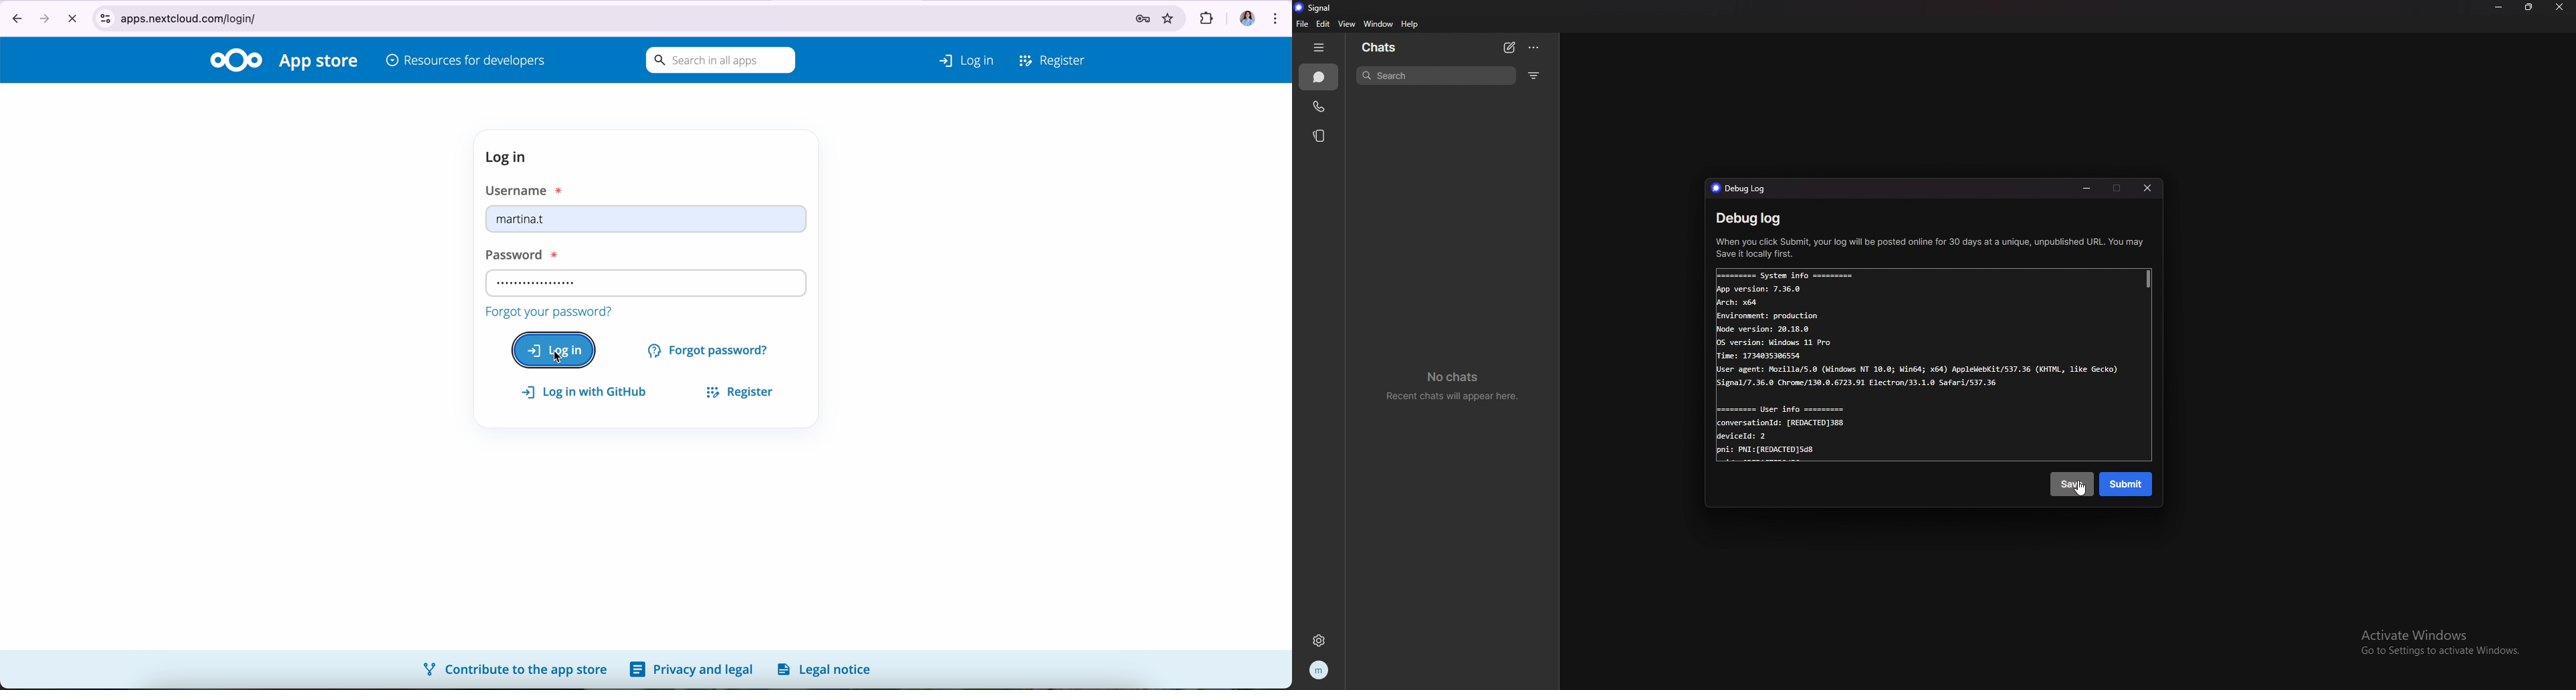  What do you see at coordinates (1346, 25) in the screenshot?
I see `view` at bounding box center [1346, 25].